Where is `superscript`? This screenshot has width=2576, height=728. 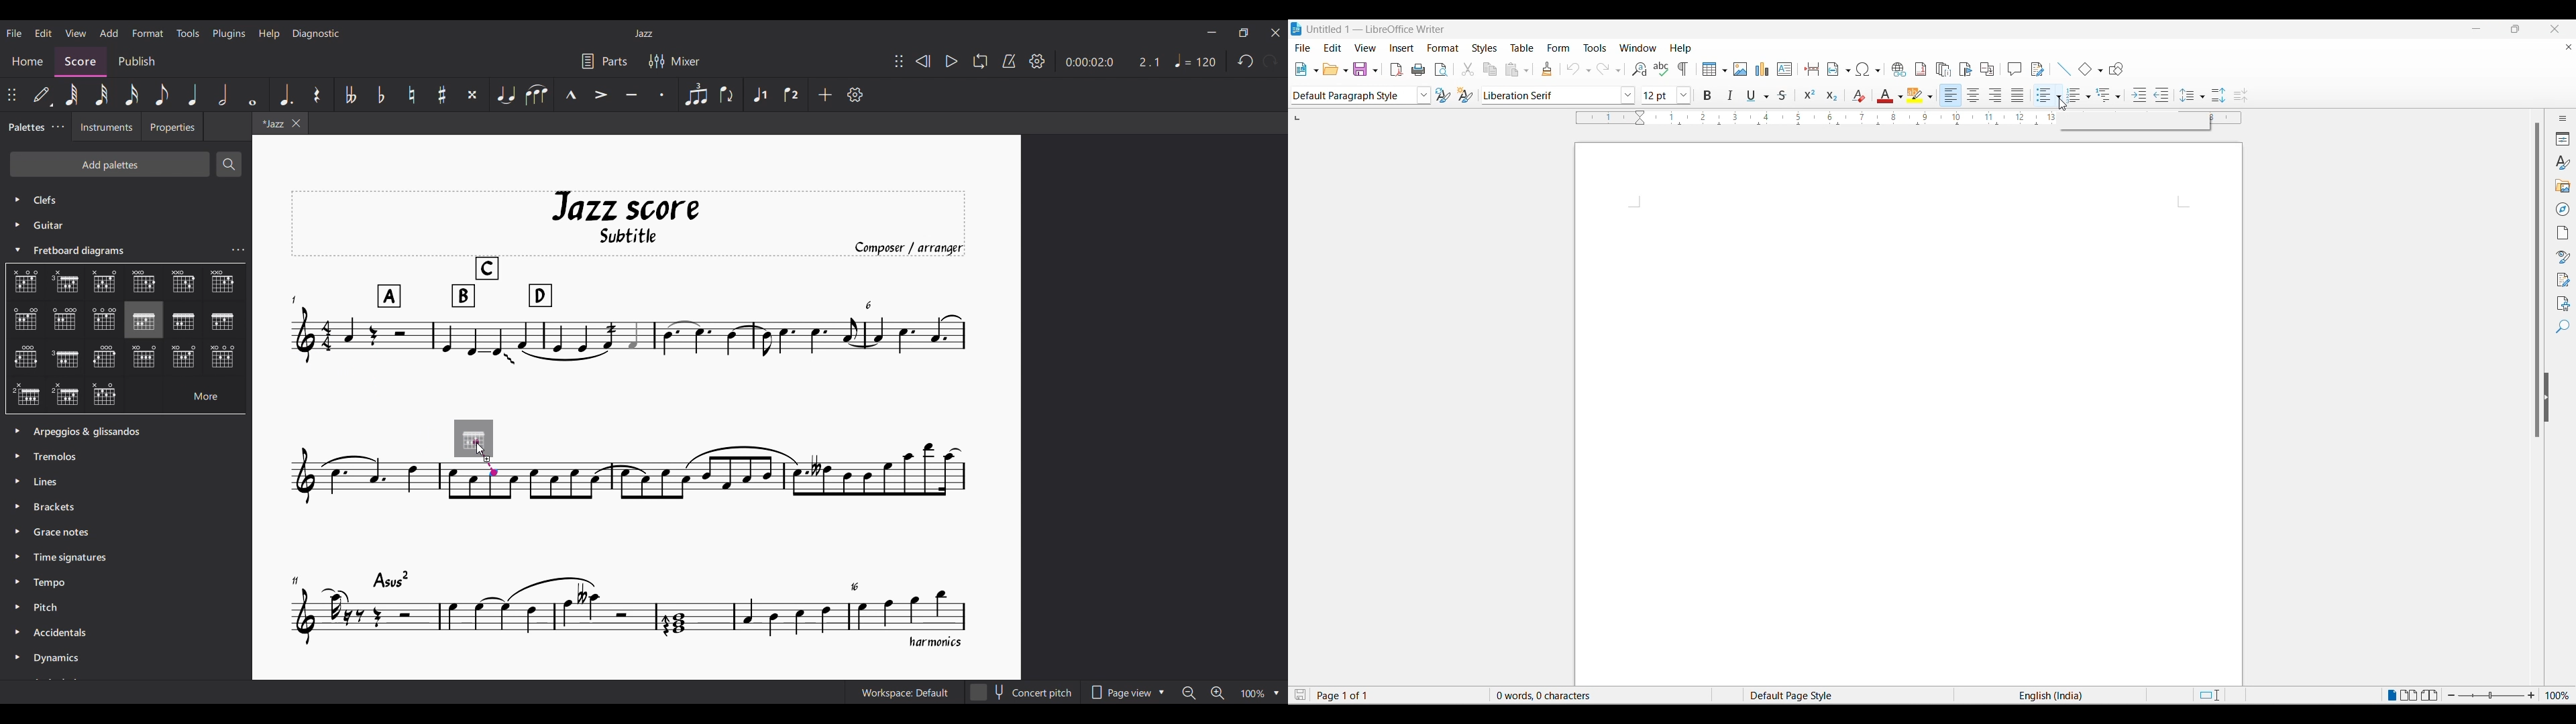 superscript is located at coordinates (1810, 94).